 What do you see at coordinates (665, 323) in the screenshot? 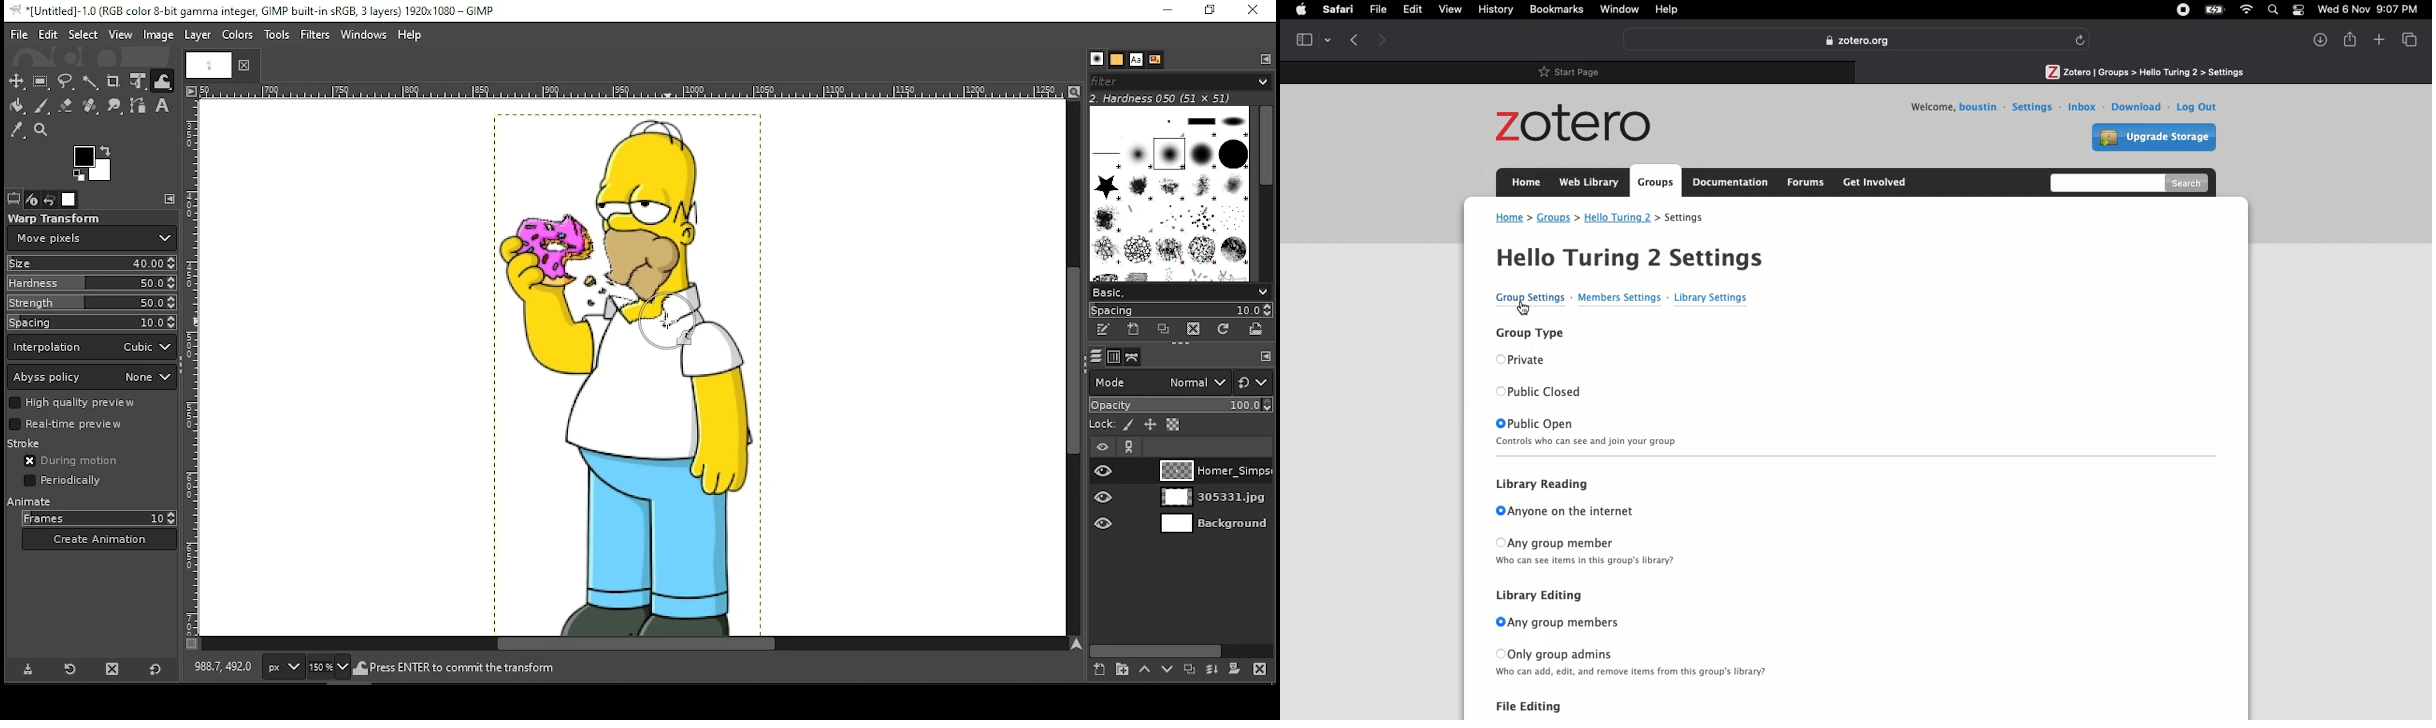
I see `mouse pointer` at bounding box center [665, 323].